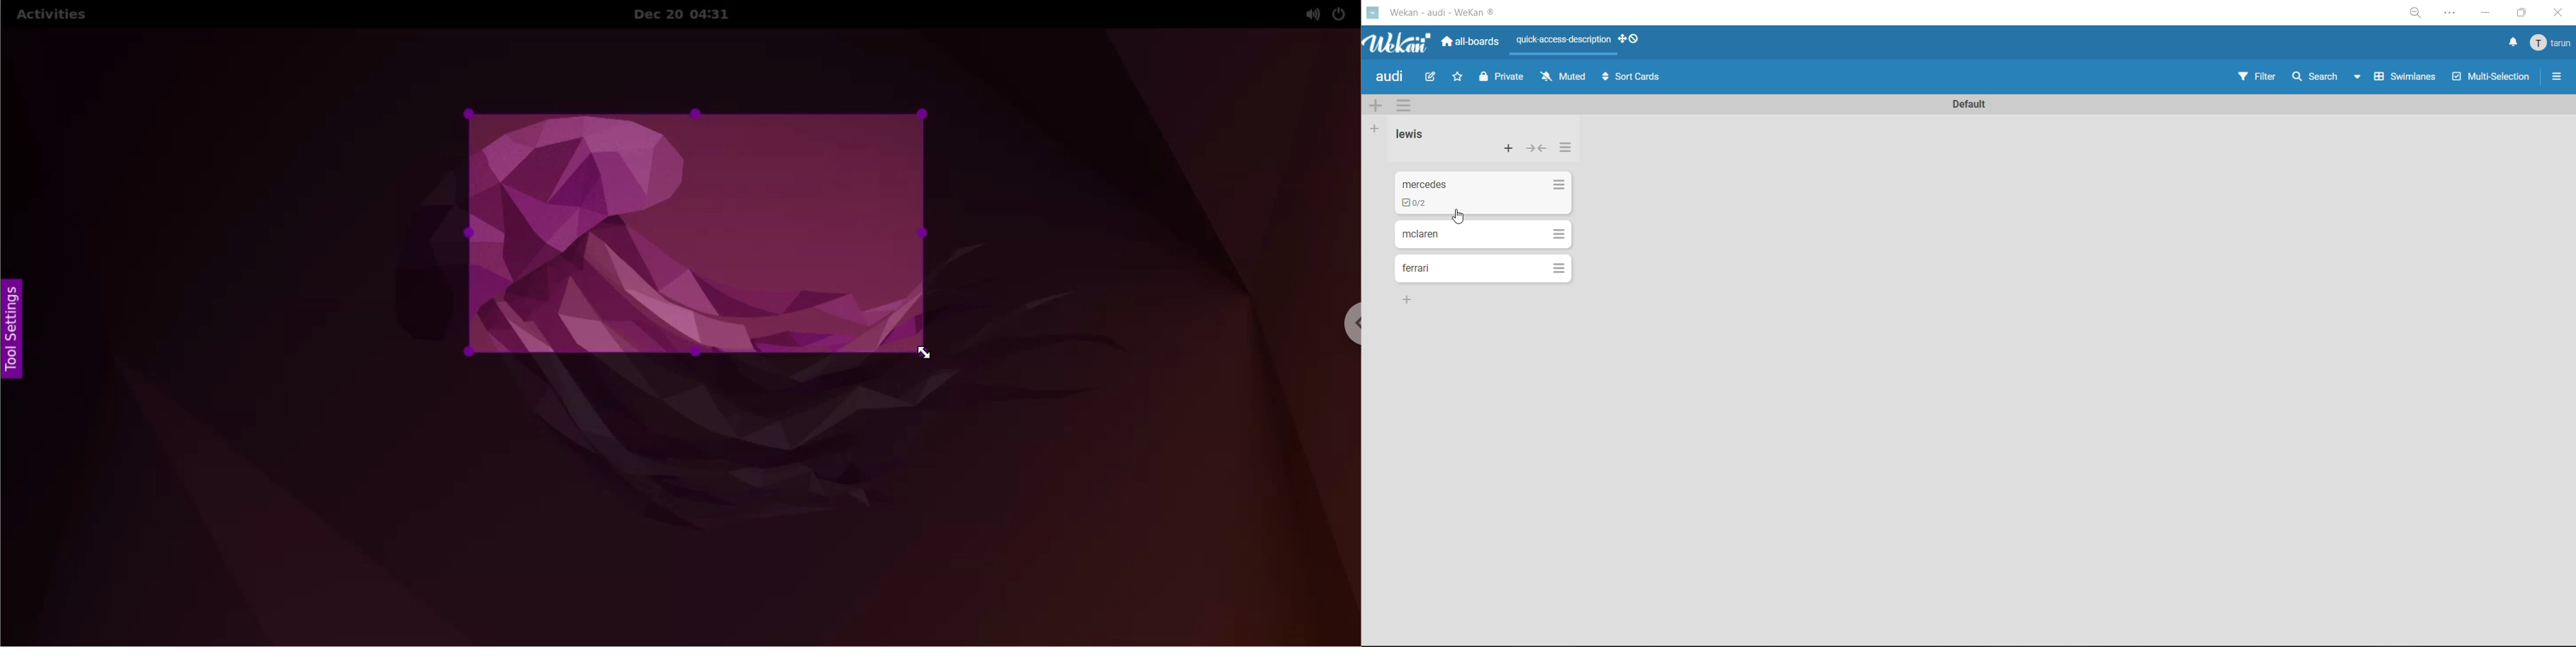  What do you see at coordinates (1563, 76) in the screenshot?
I see `muted` at bounding box center [1563, 76].